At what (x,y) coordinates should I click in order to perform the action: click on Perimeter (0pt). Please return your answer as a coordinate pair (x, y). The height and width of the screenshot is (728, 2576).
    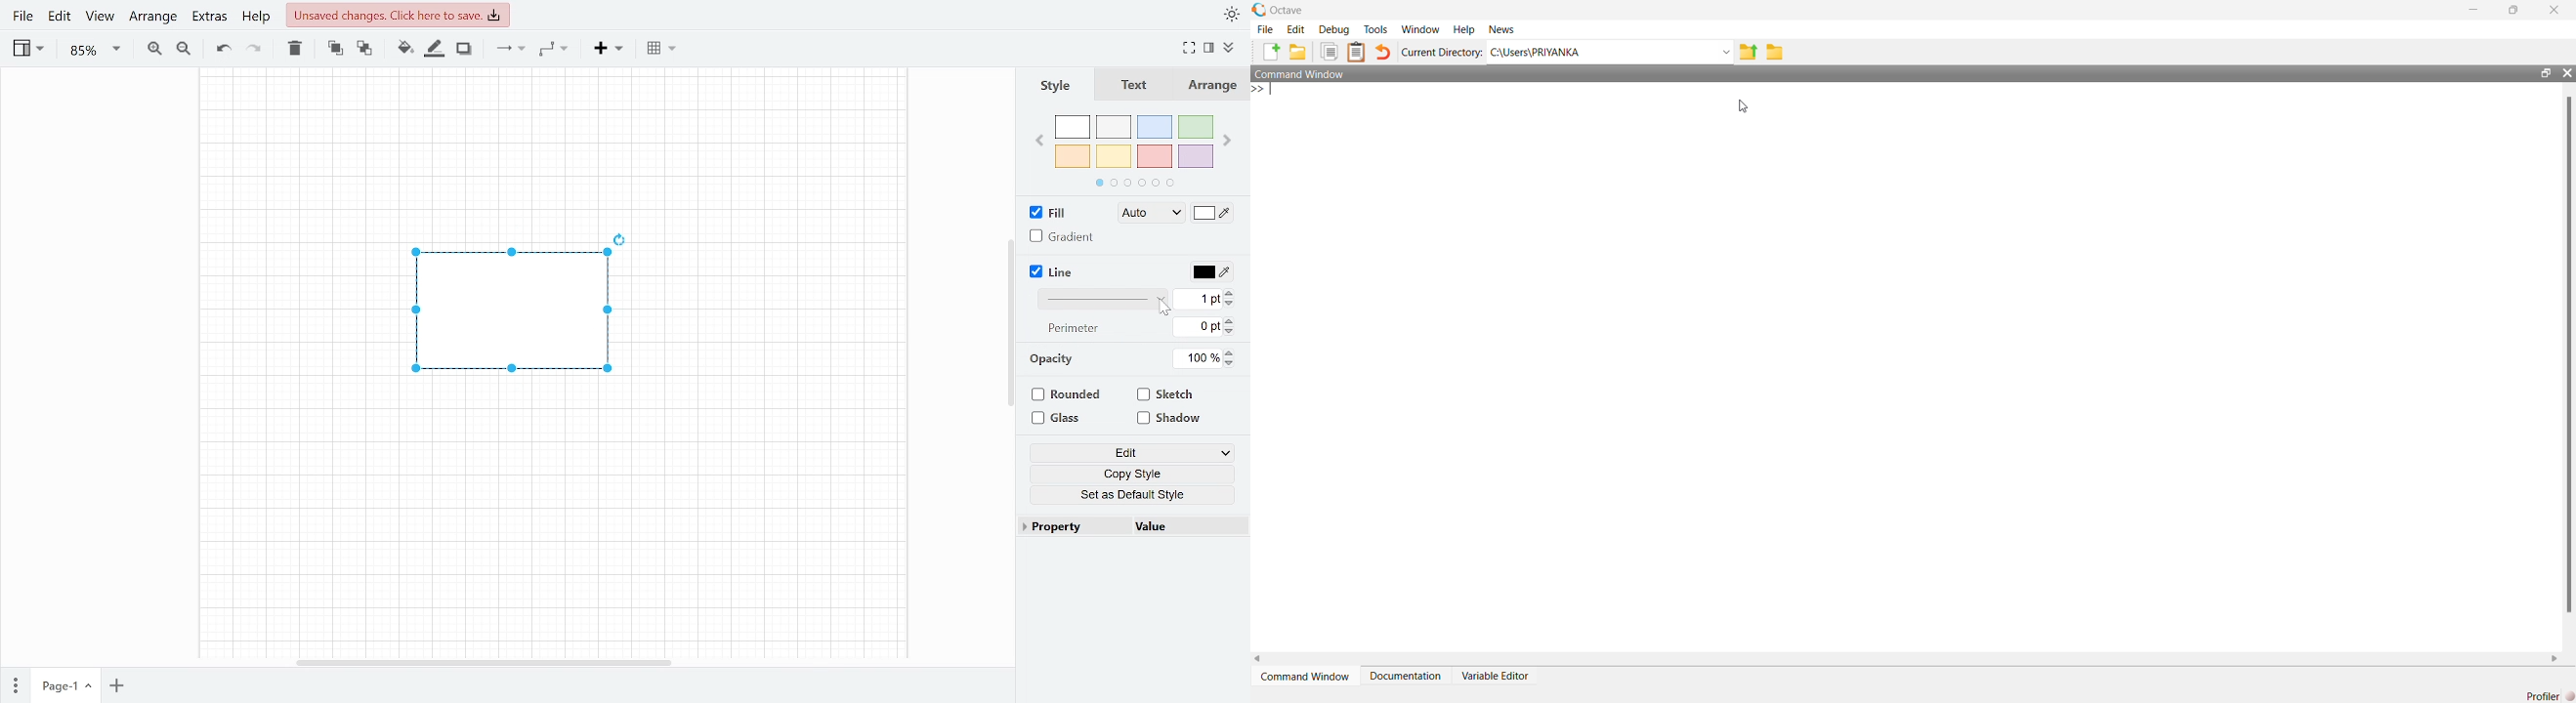
    Looking at the image, I should click on (1198, 326).